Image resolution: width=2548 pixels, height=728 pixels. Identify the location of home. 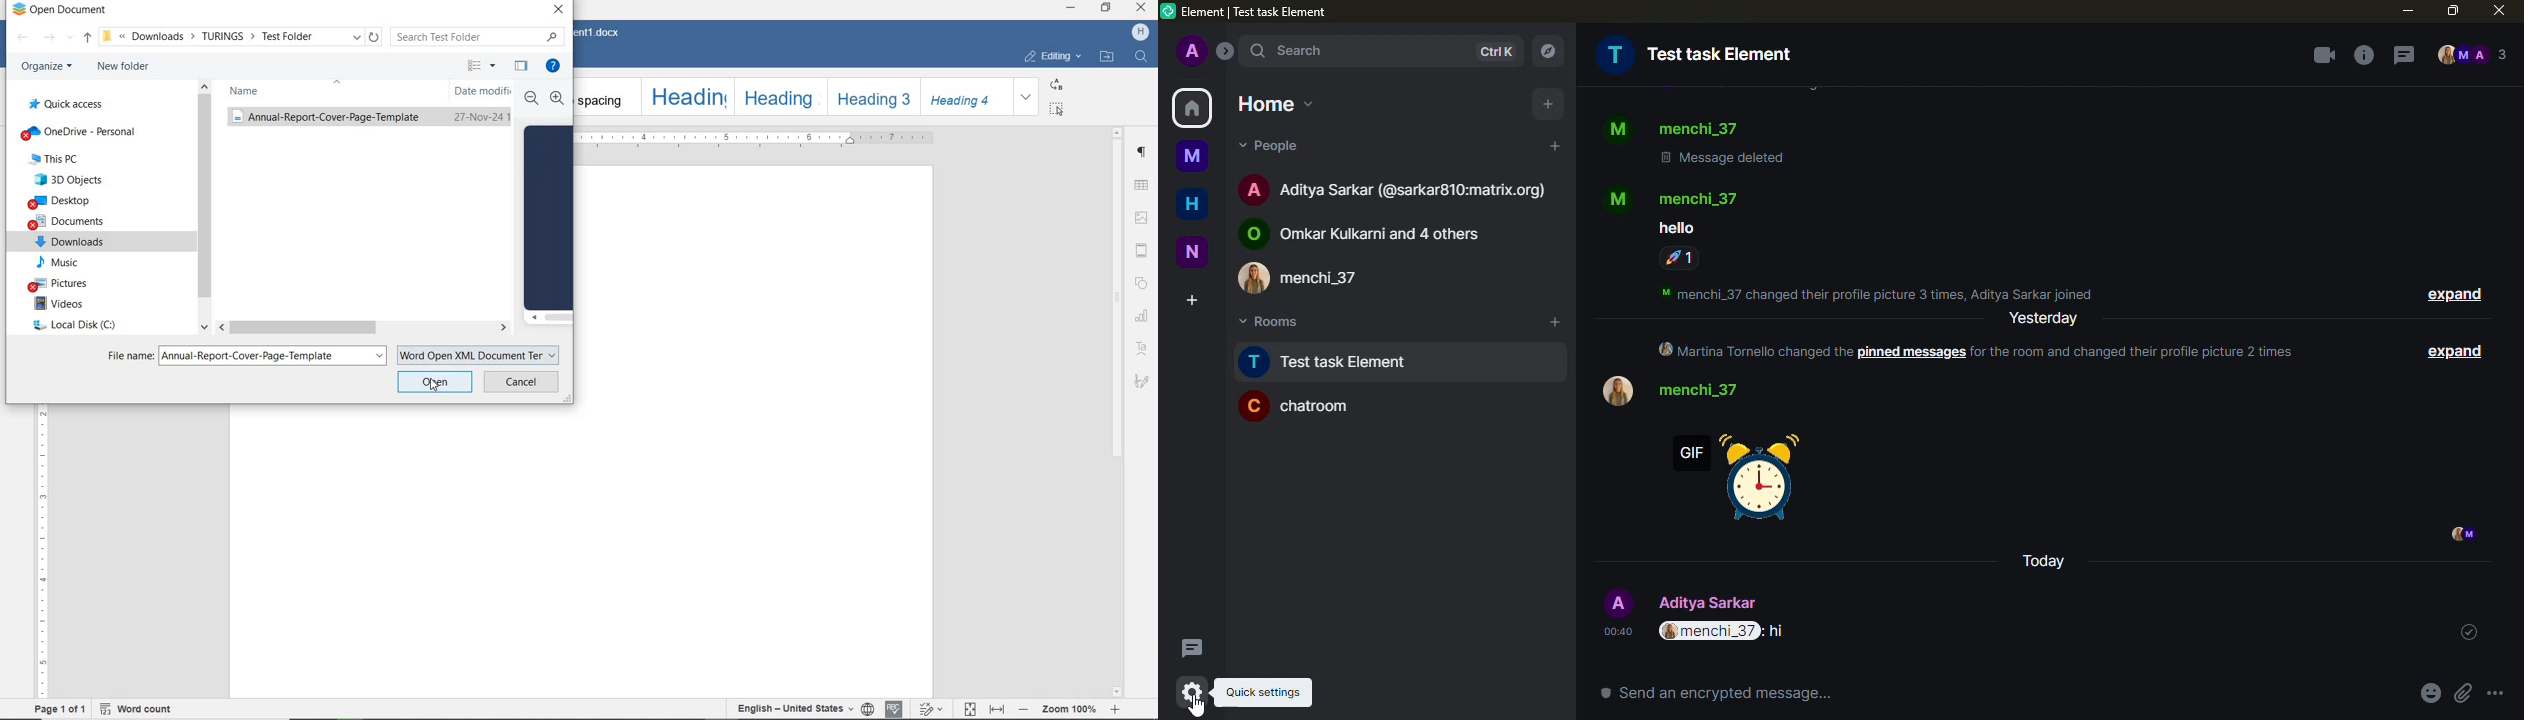
(1193, 201).